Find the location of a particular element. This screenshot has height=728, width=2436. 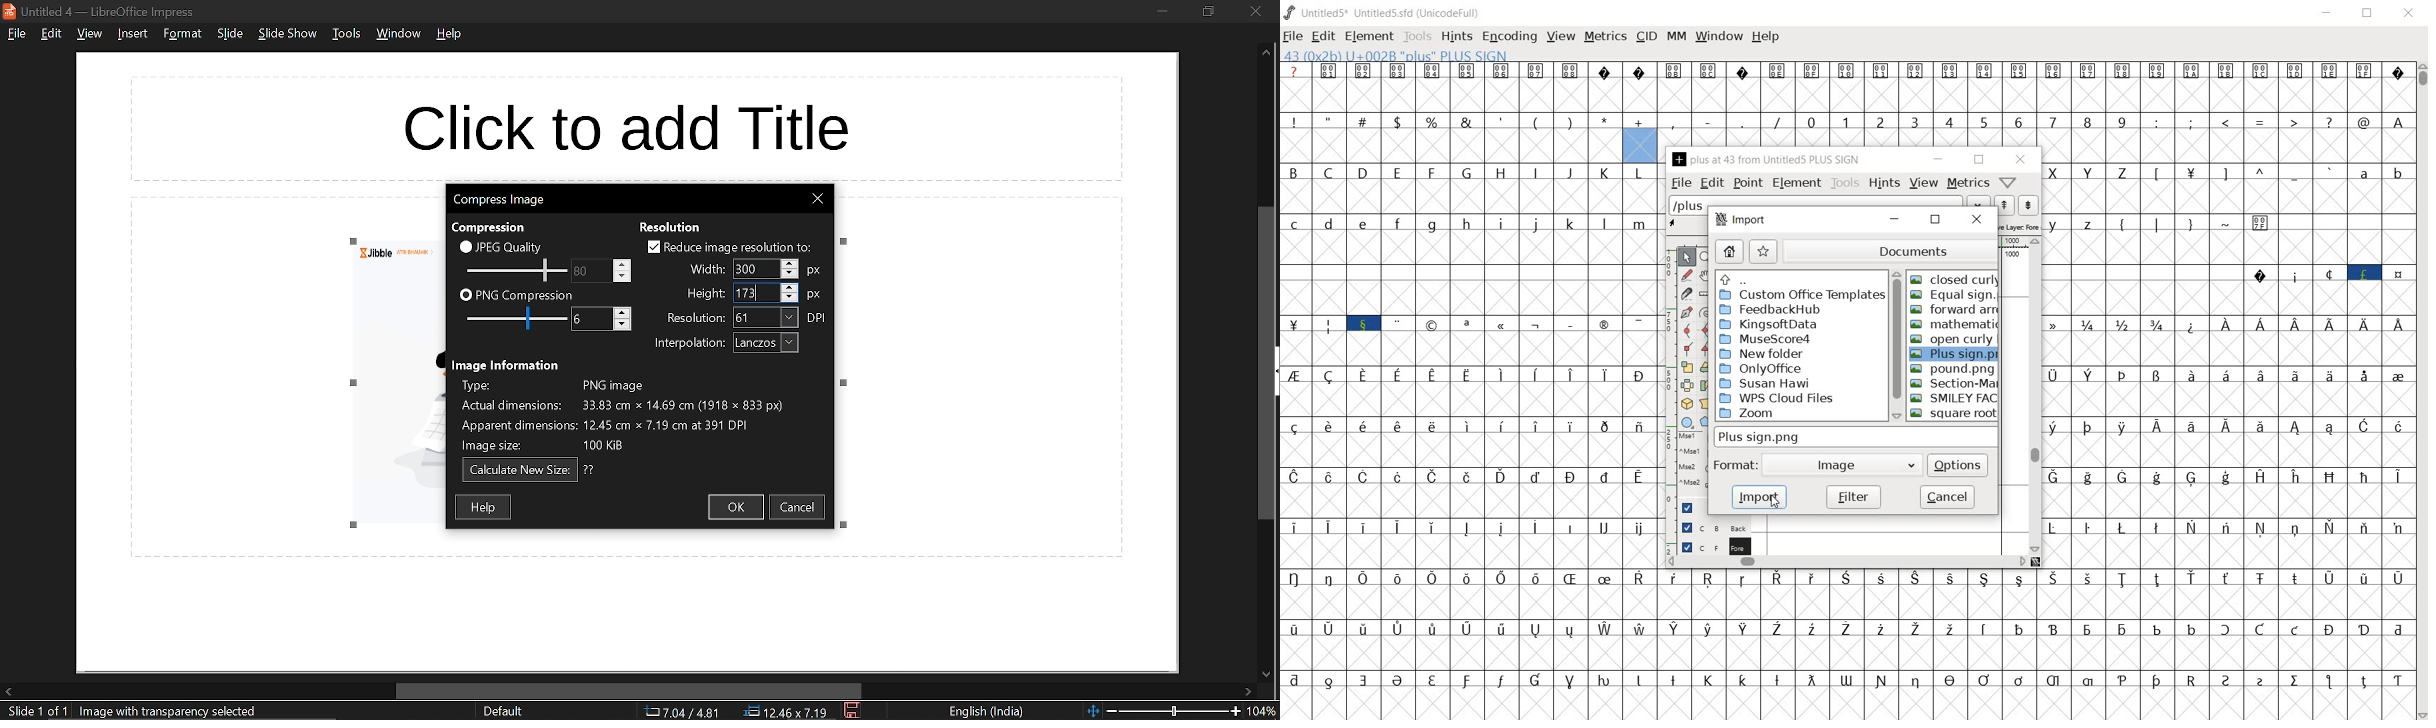

format is located at coordinates (182, 34).